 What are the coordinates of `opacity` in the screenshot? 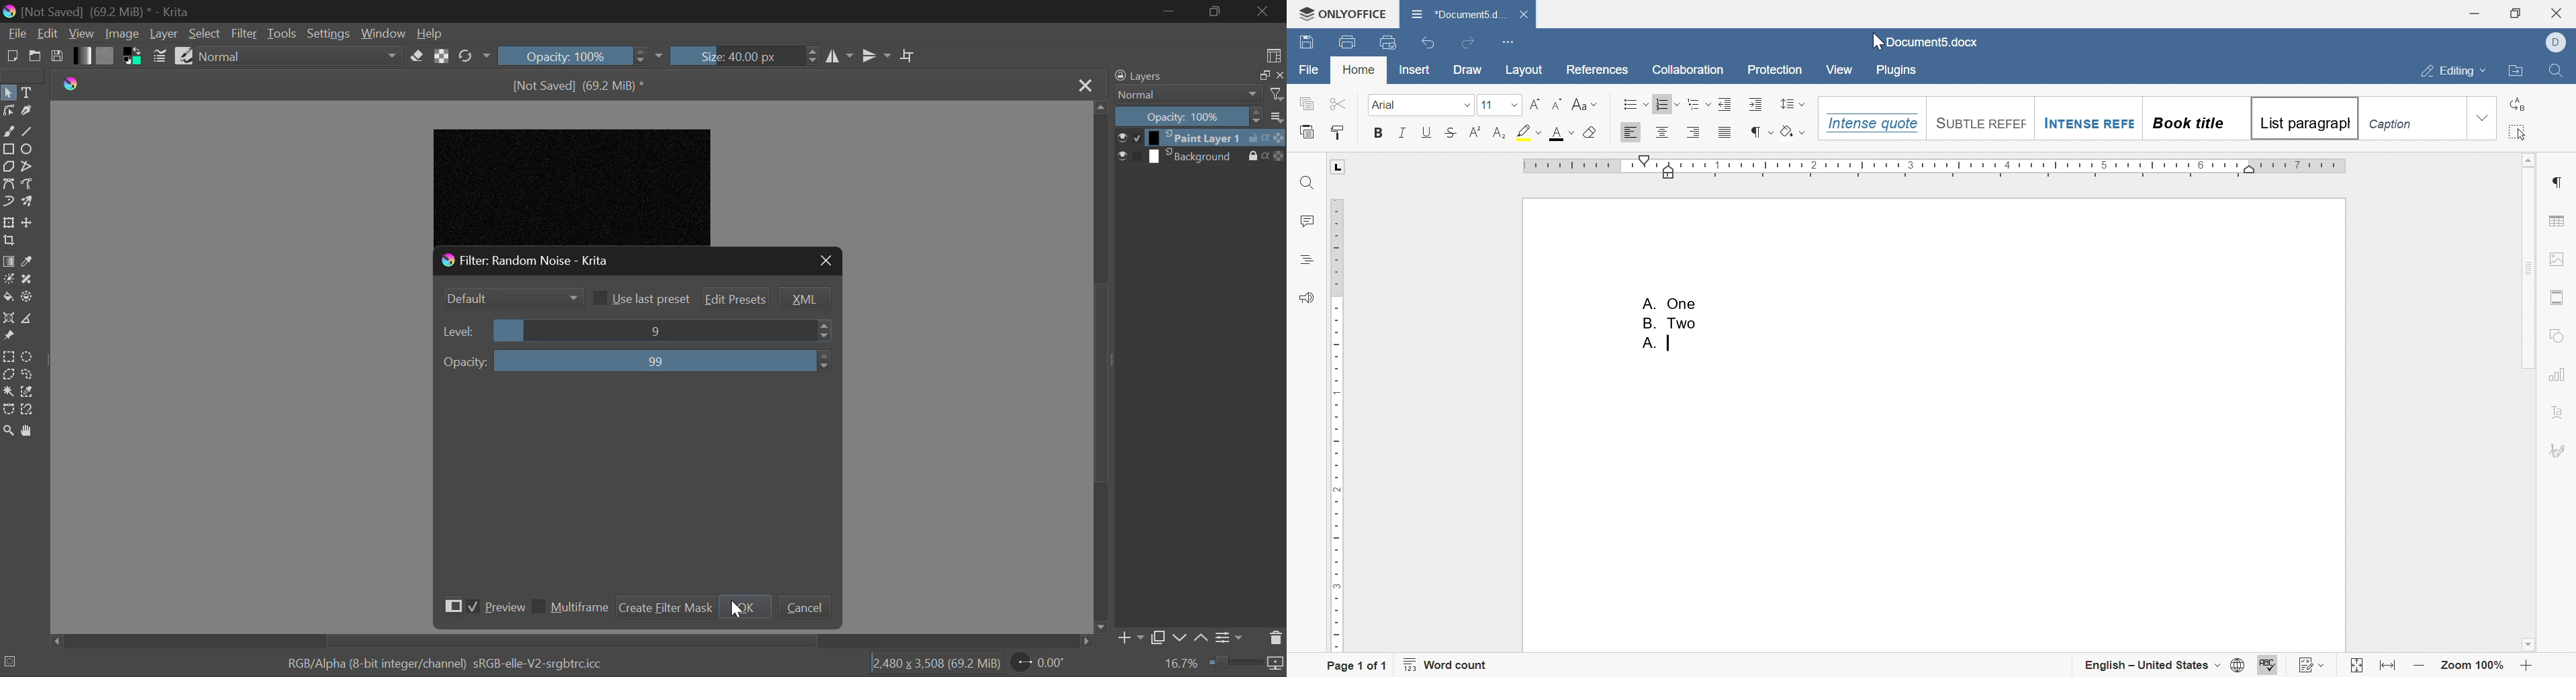 It's located at (1275, 155).